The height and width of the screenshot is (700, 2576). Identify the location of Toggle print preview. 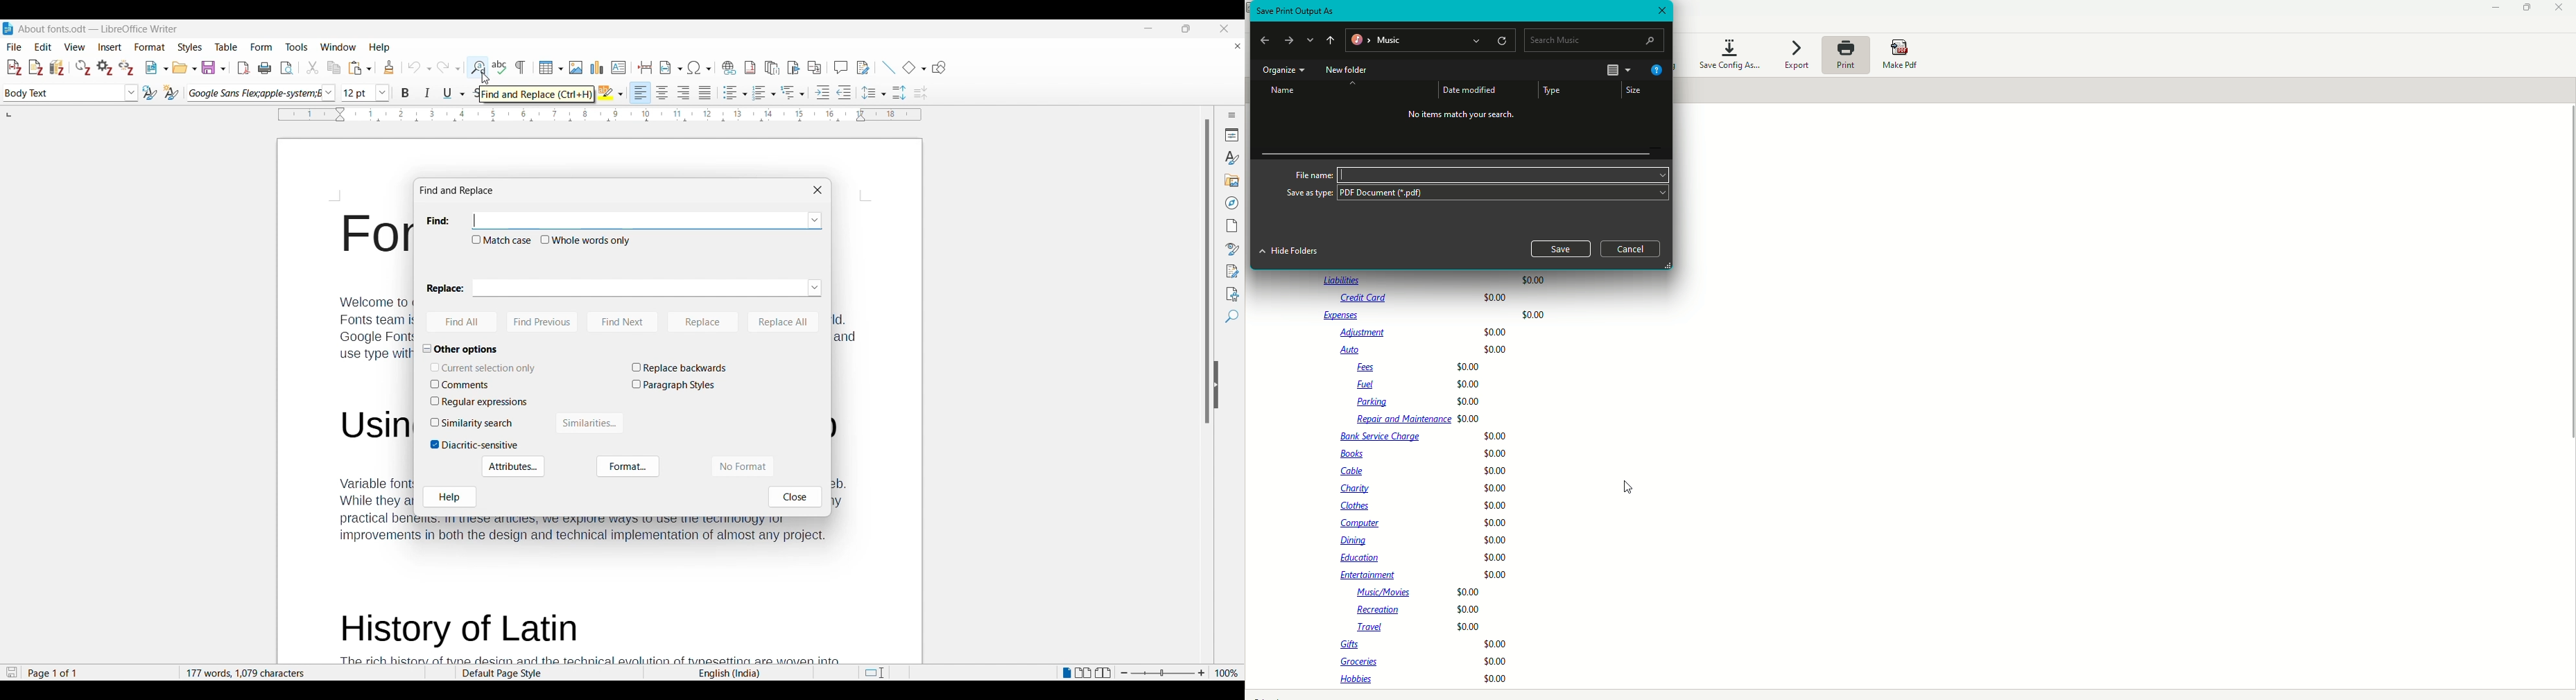
(287, 68).